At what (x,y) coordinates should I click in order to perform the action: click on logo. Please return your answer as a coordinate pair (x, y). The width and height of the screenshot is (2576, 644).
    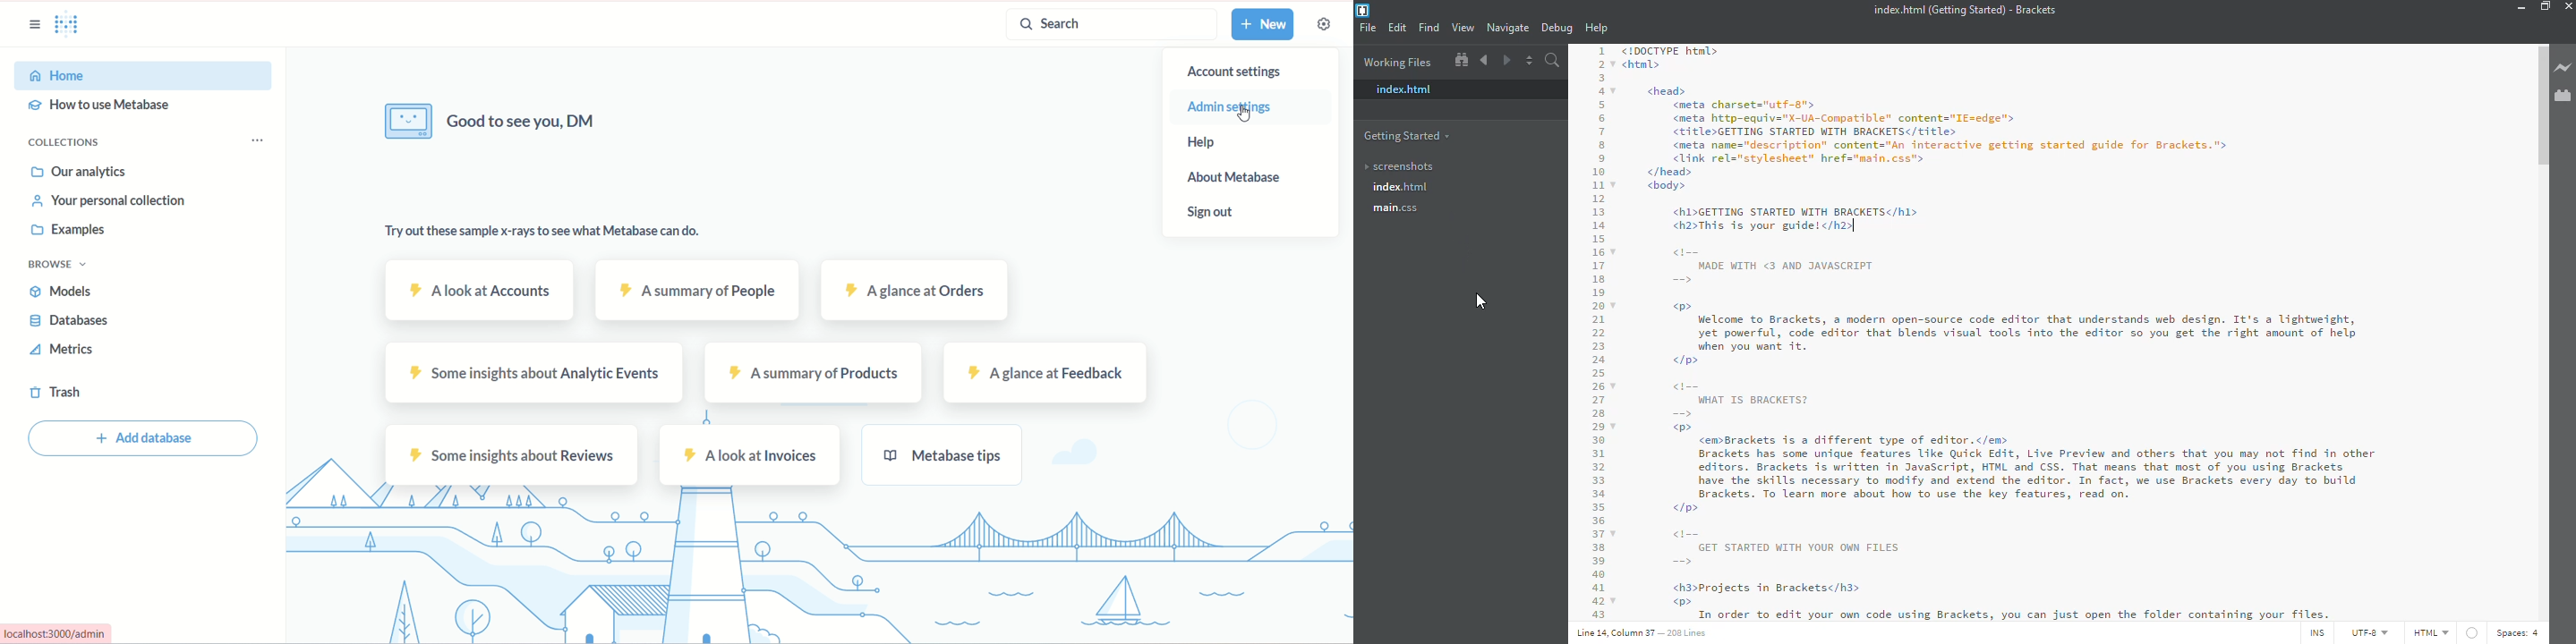
    Looking at the image, I should click on (73, 28).